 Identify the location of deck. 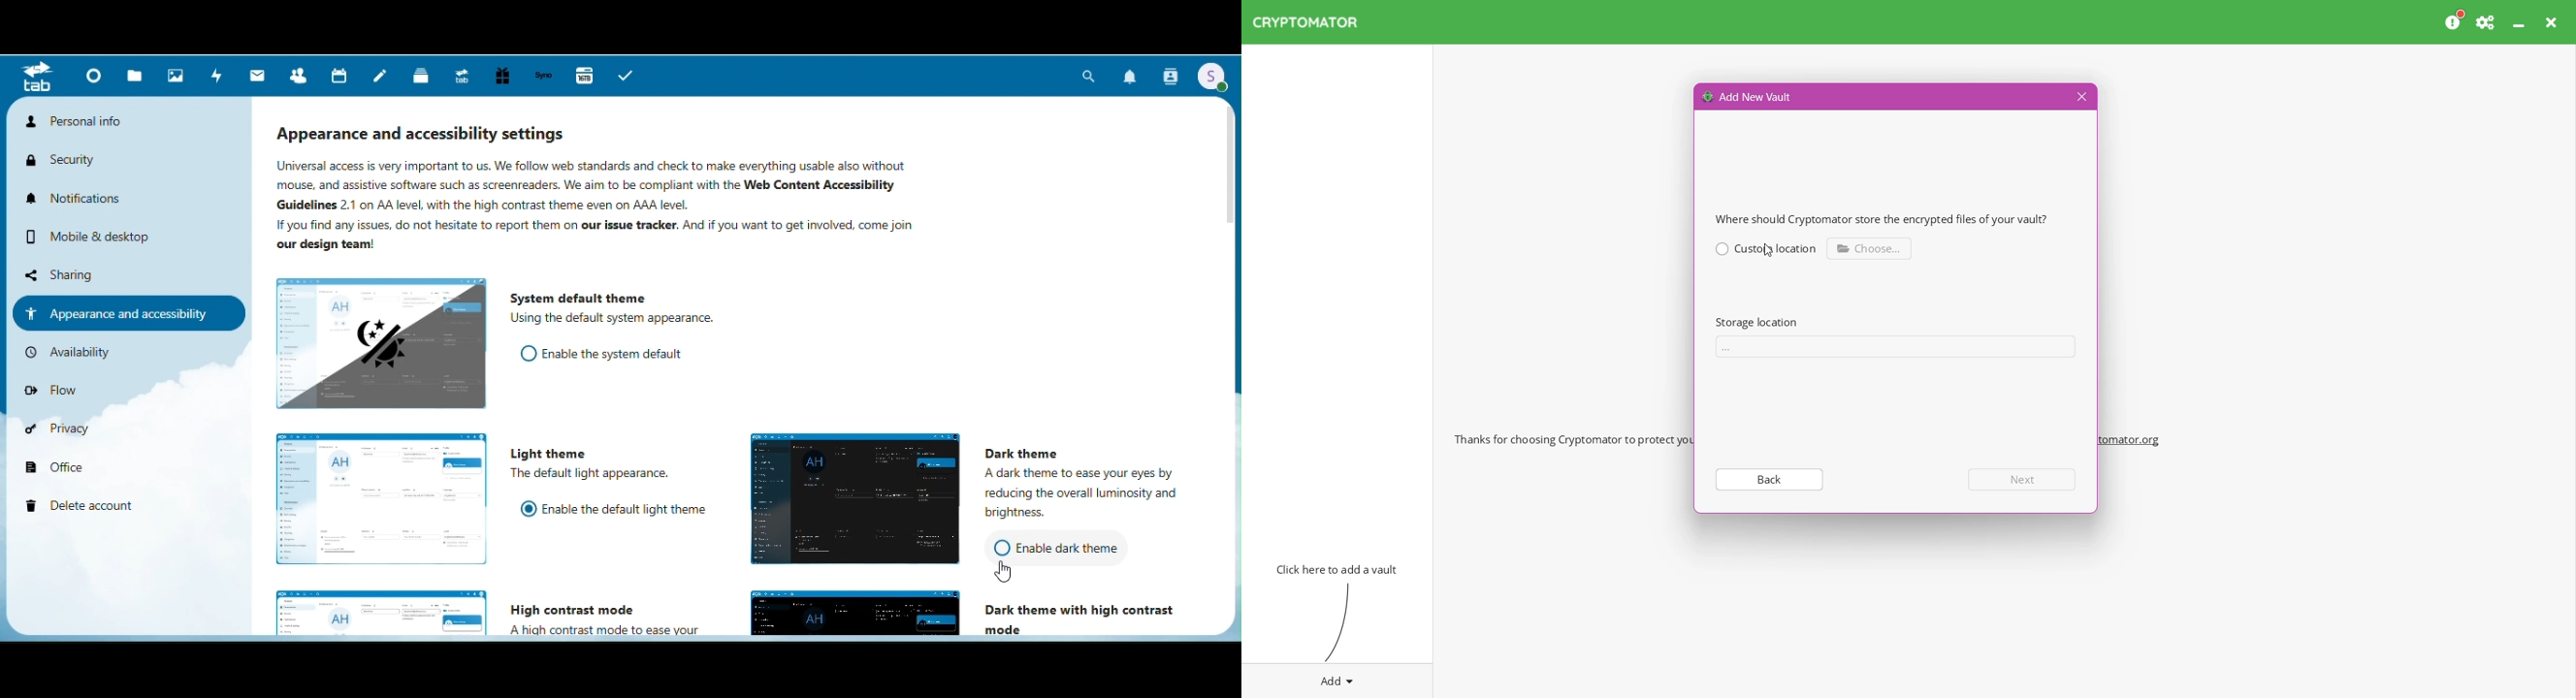
(421, 77).